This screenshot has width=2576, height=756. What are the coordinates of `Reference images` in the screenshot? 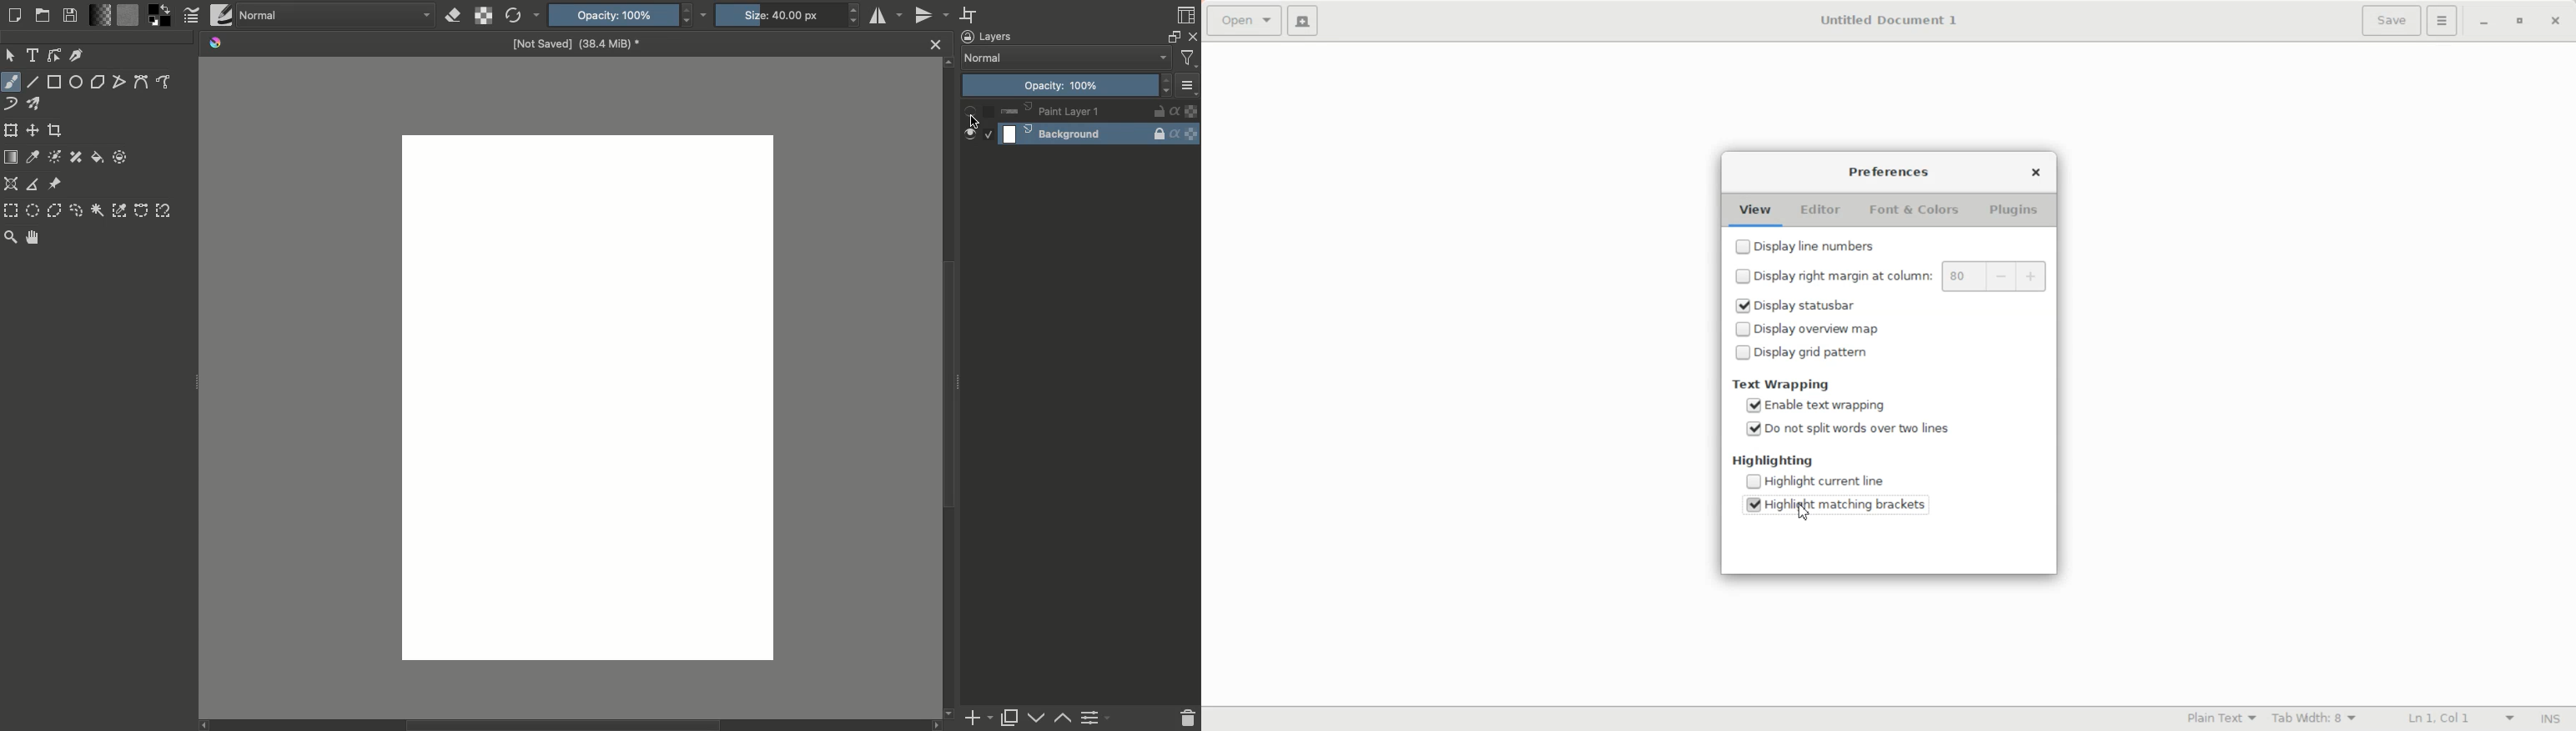 It's located at (59, 184).